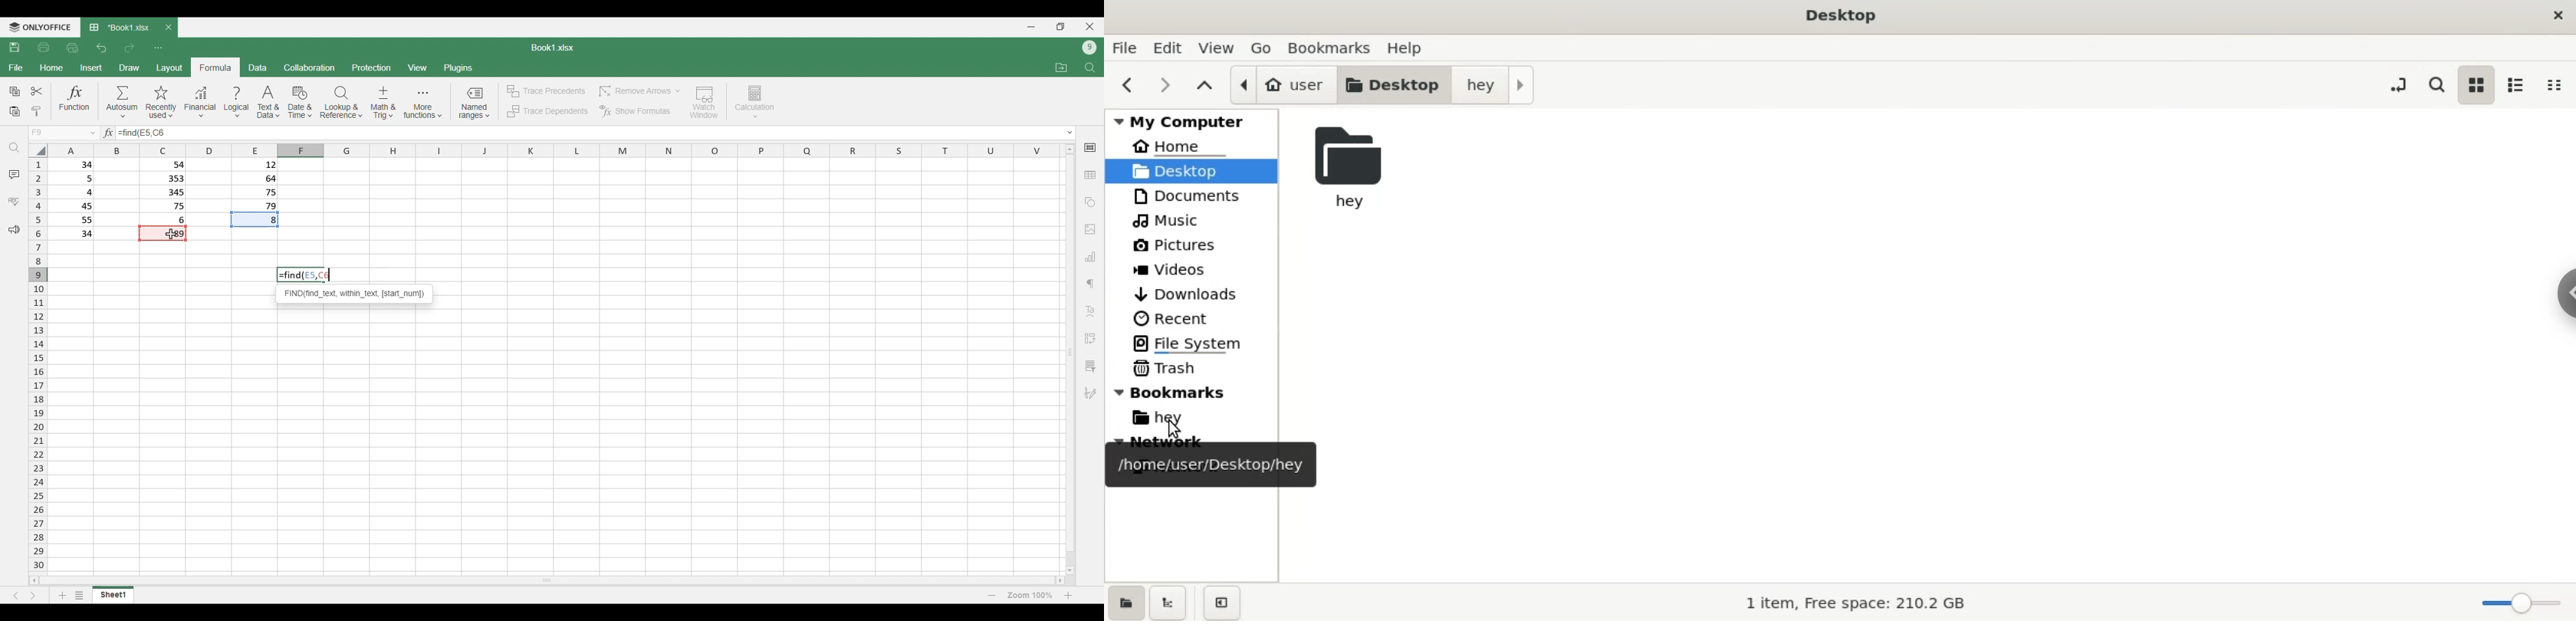 Image resolution: width=2576 pixels, height=644 pixels. What do you see at coordinates (1191, 342) in the screenshot?
I see `file system` at bounding box center [1191, 342].